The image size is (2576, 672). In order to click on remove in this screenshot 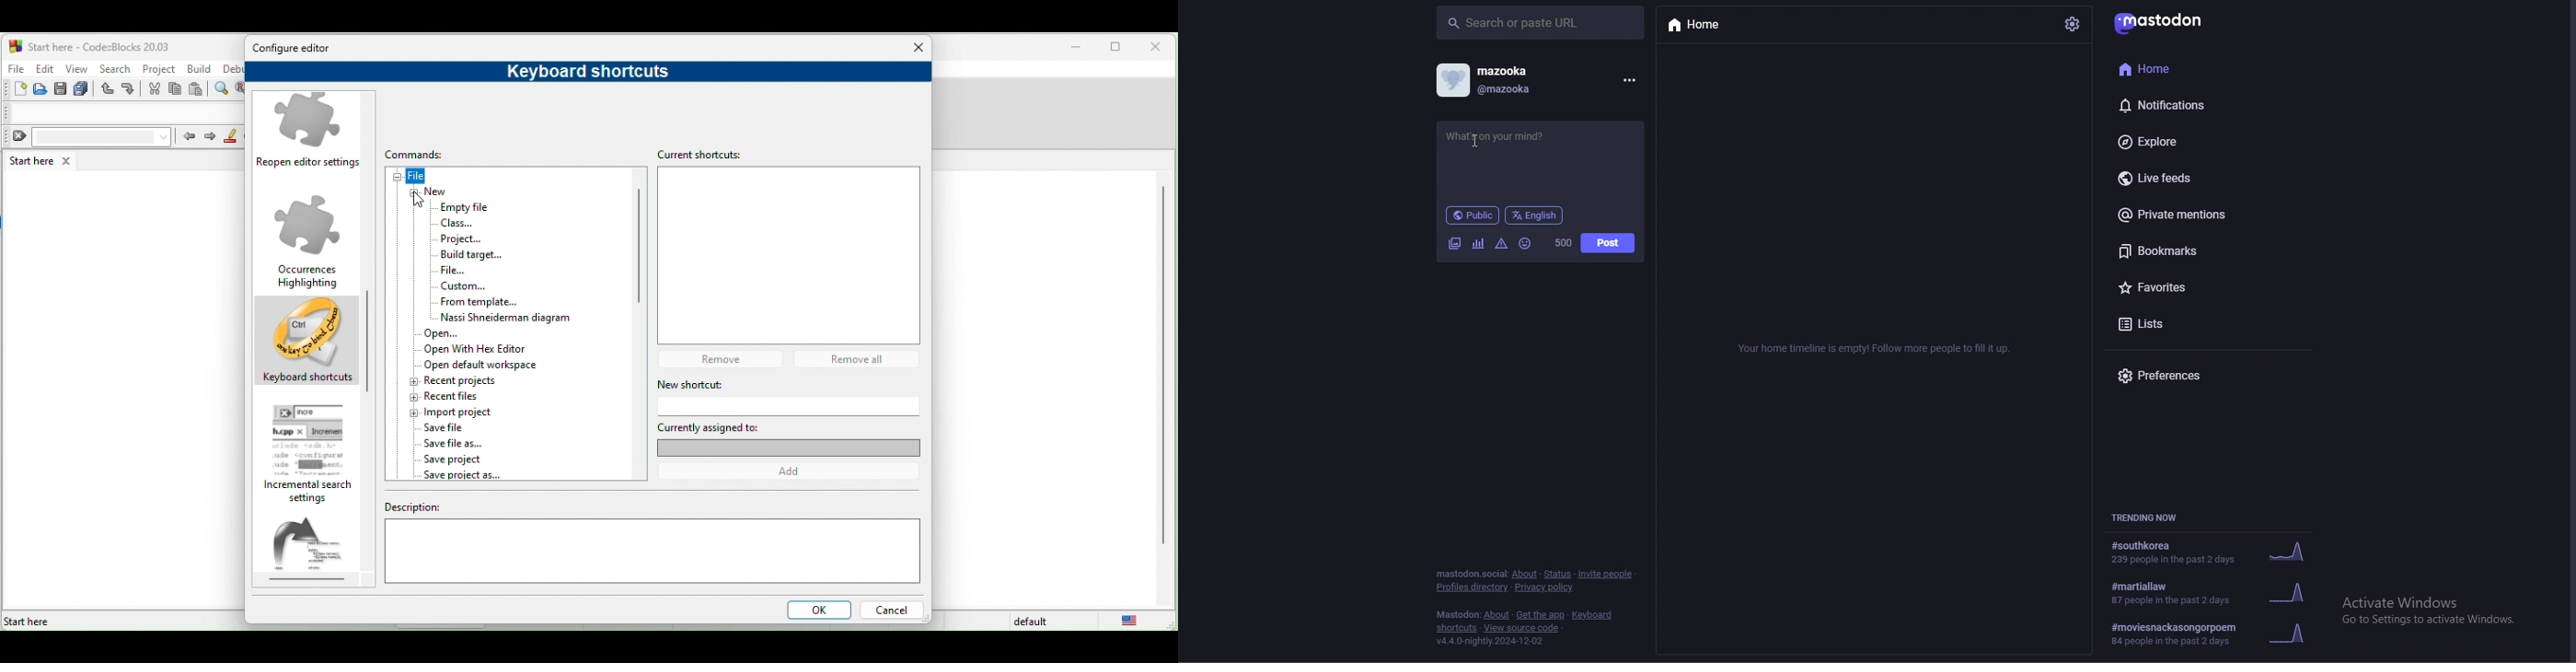, I will do `click(725, 358)`.